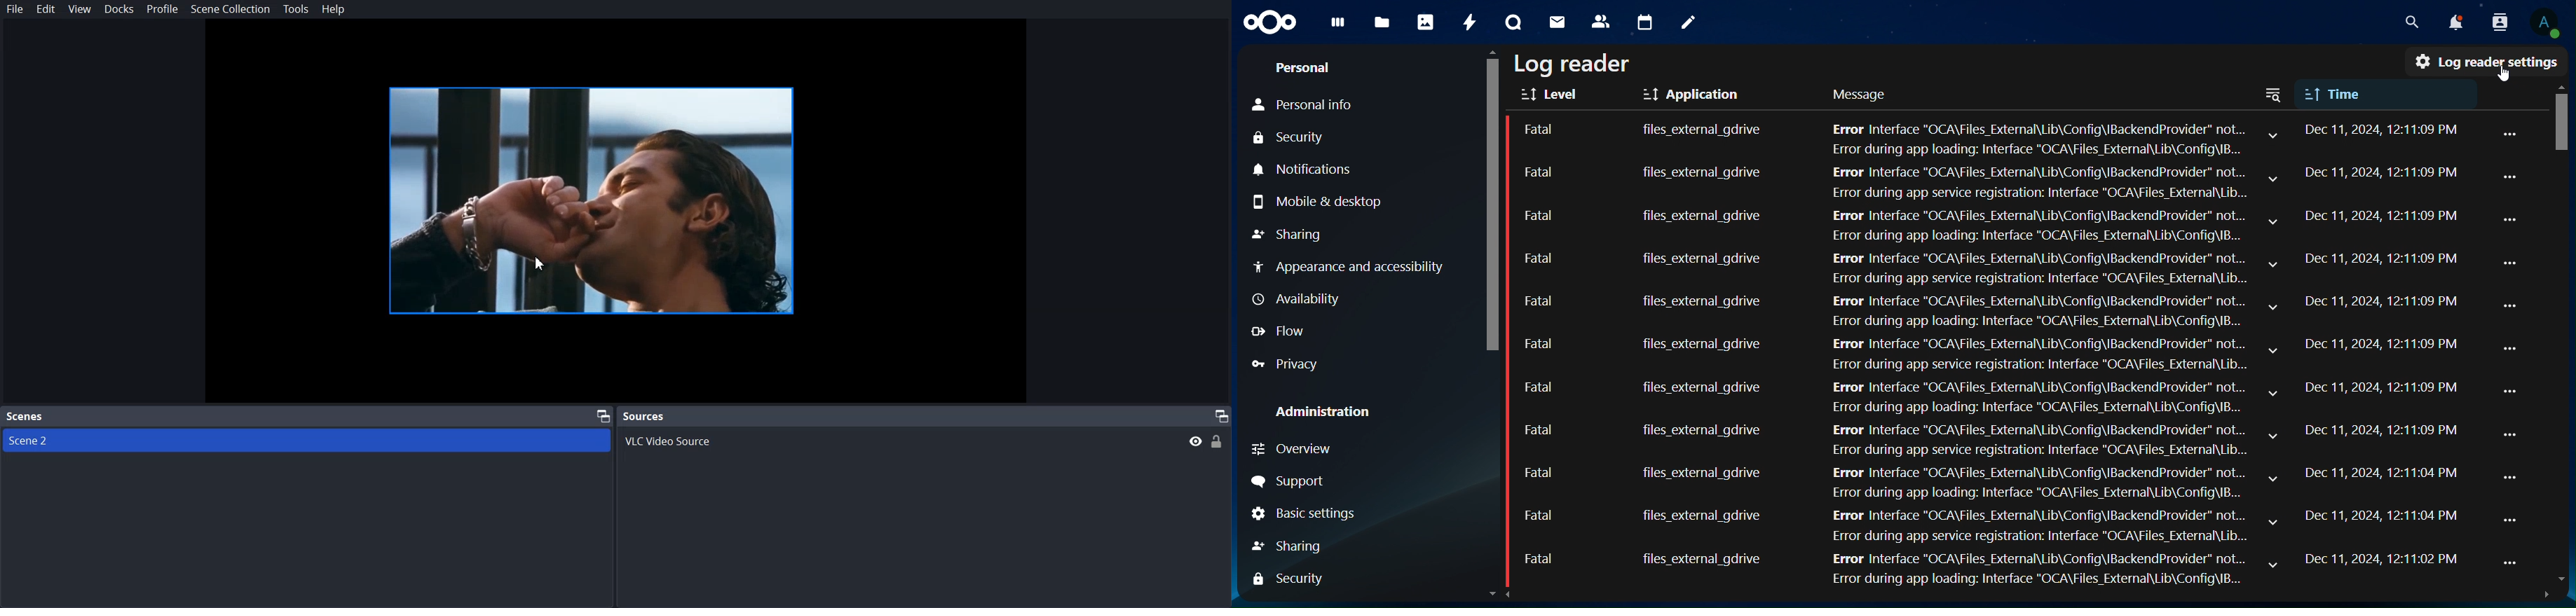 This screenshot has height=616, width=2576. What do you see at coordinates (1689, 21) in the screenshot?
I see `notes` at bounding box center [1689, 21].